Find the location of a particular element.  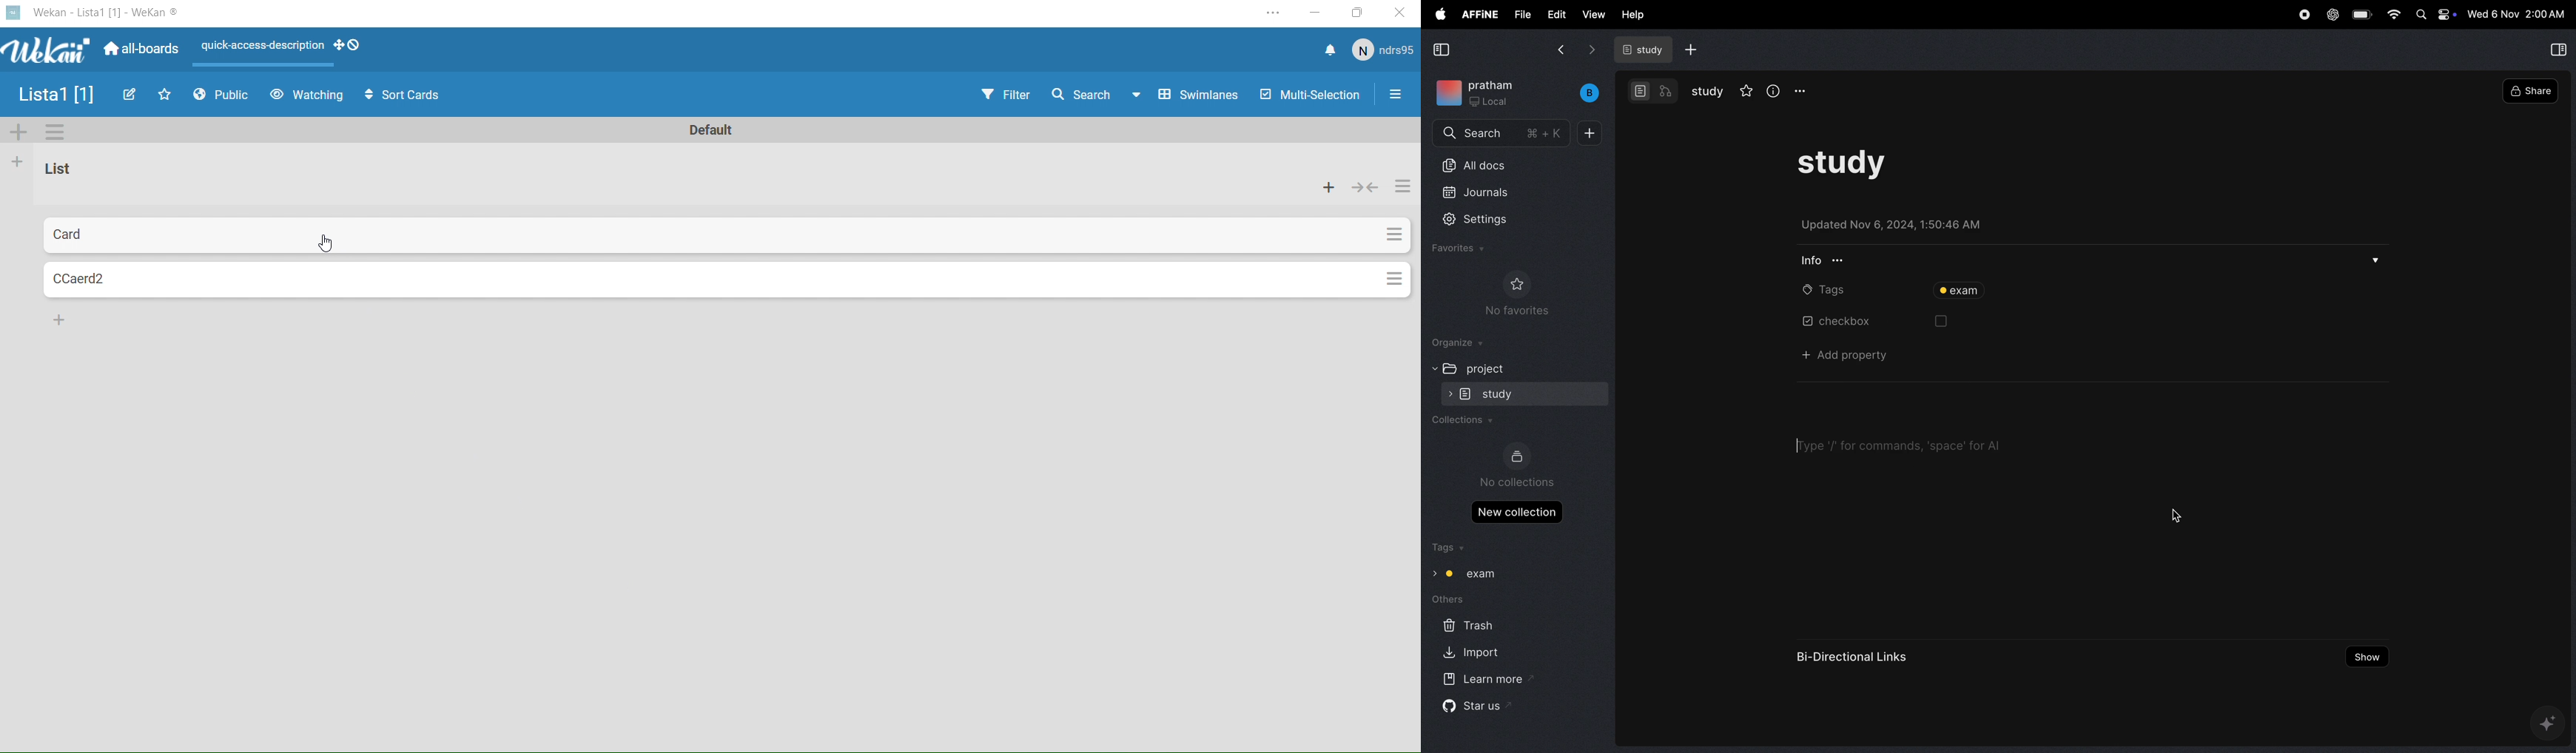

edit is located at coordinates (1557, 15).